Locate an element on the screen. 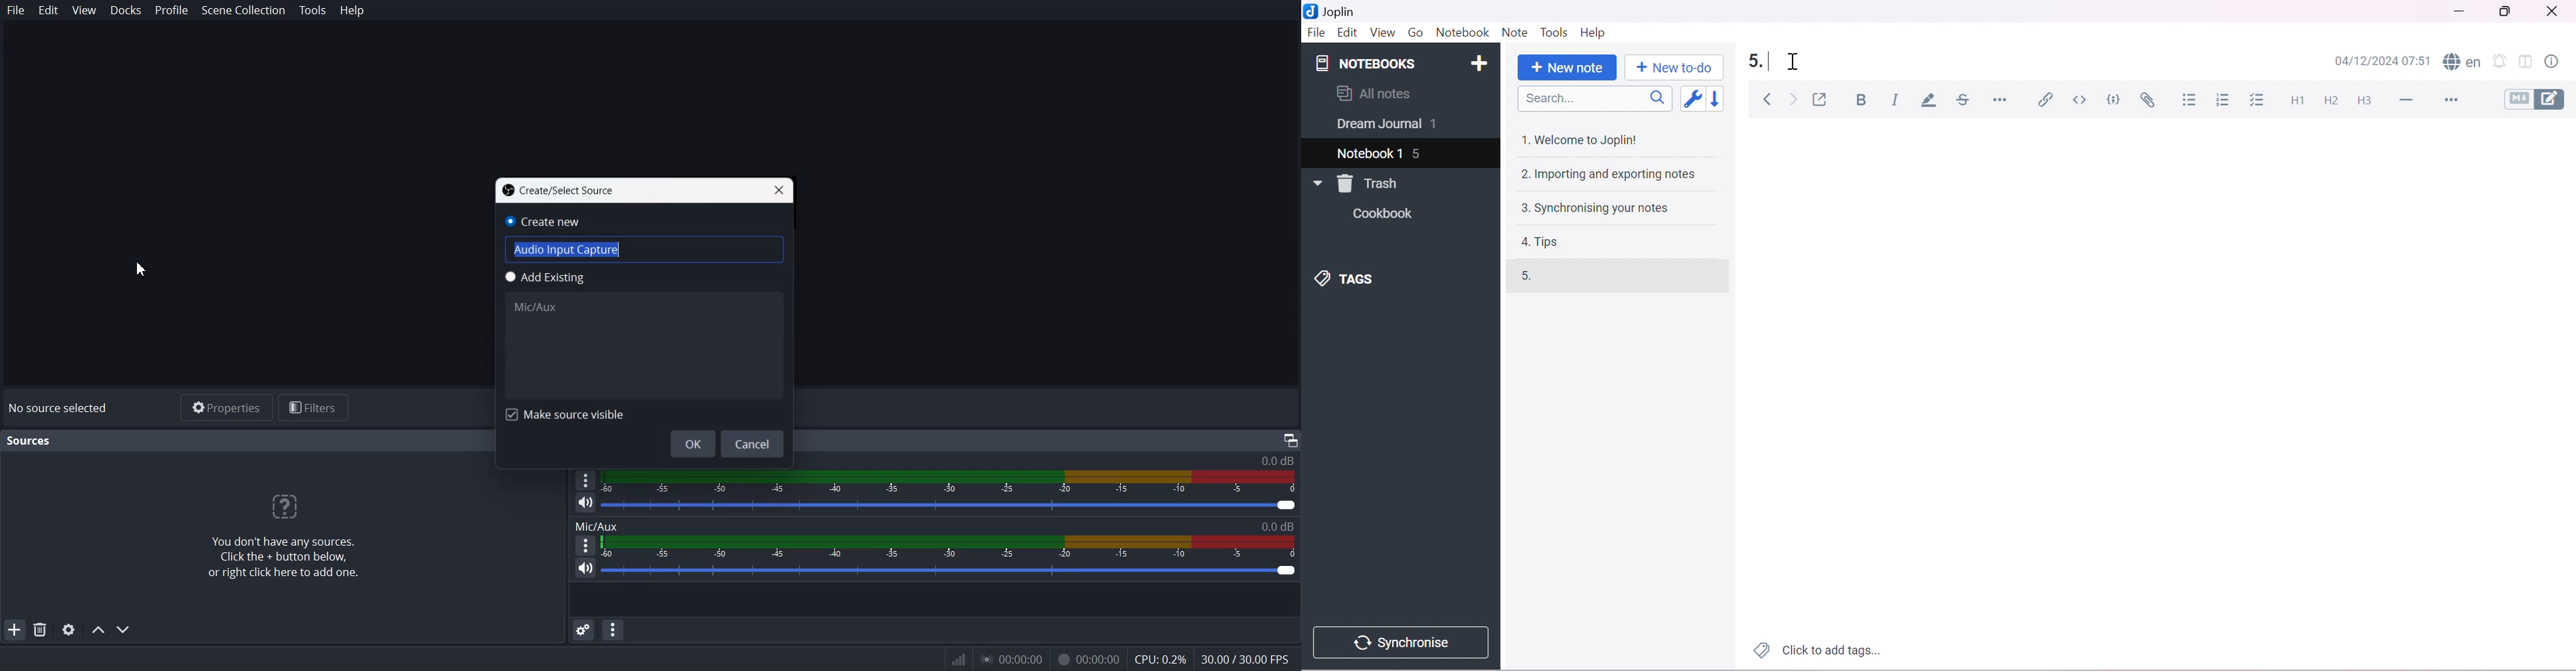 The width and height of the screenshot is (2576, 672). Italic is located at coordinates (1896, 98).